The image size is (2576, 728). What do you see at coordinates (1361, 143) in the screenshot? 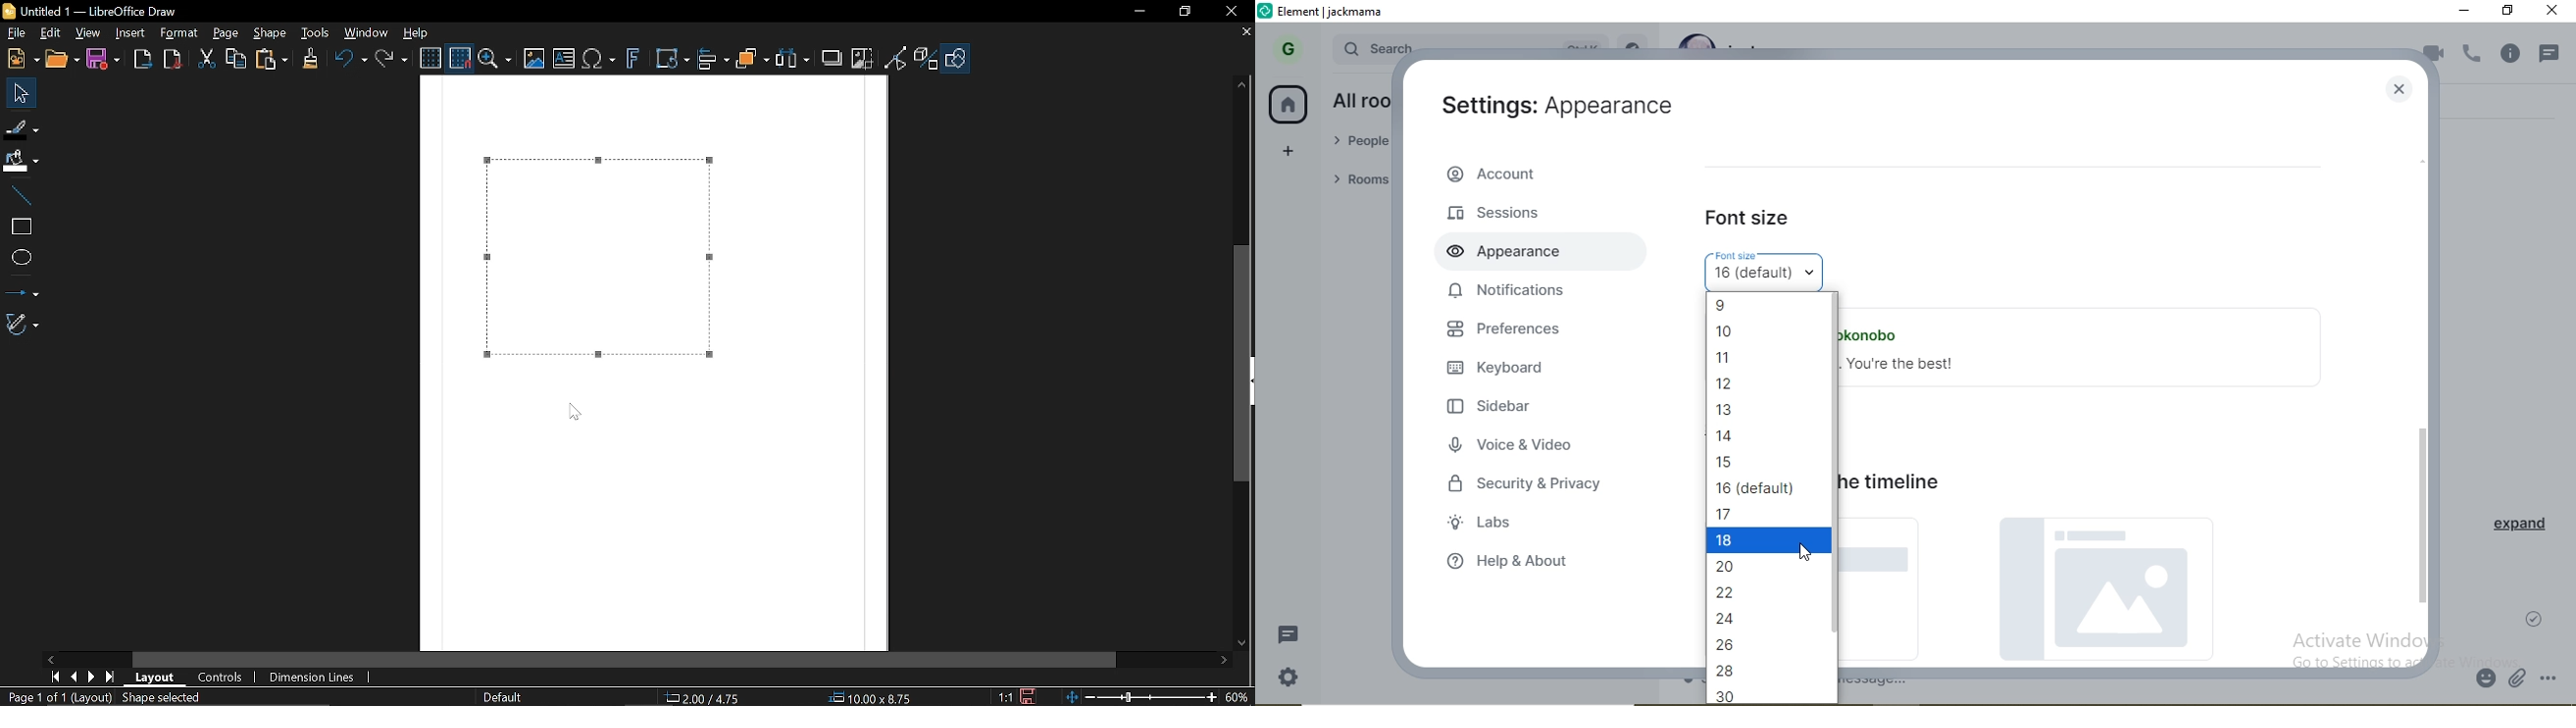
I see `people` at bounding box center [1361, 143].